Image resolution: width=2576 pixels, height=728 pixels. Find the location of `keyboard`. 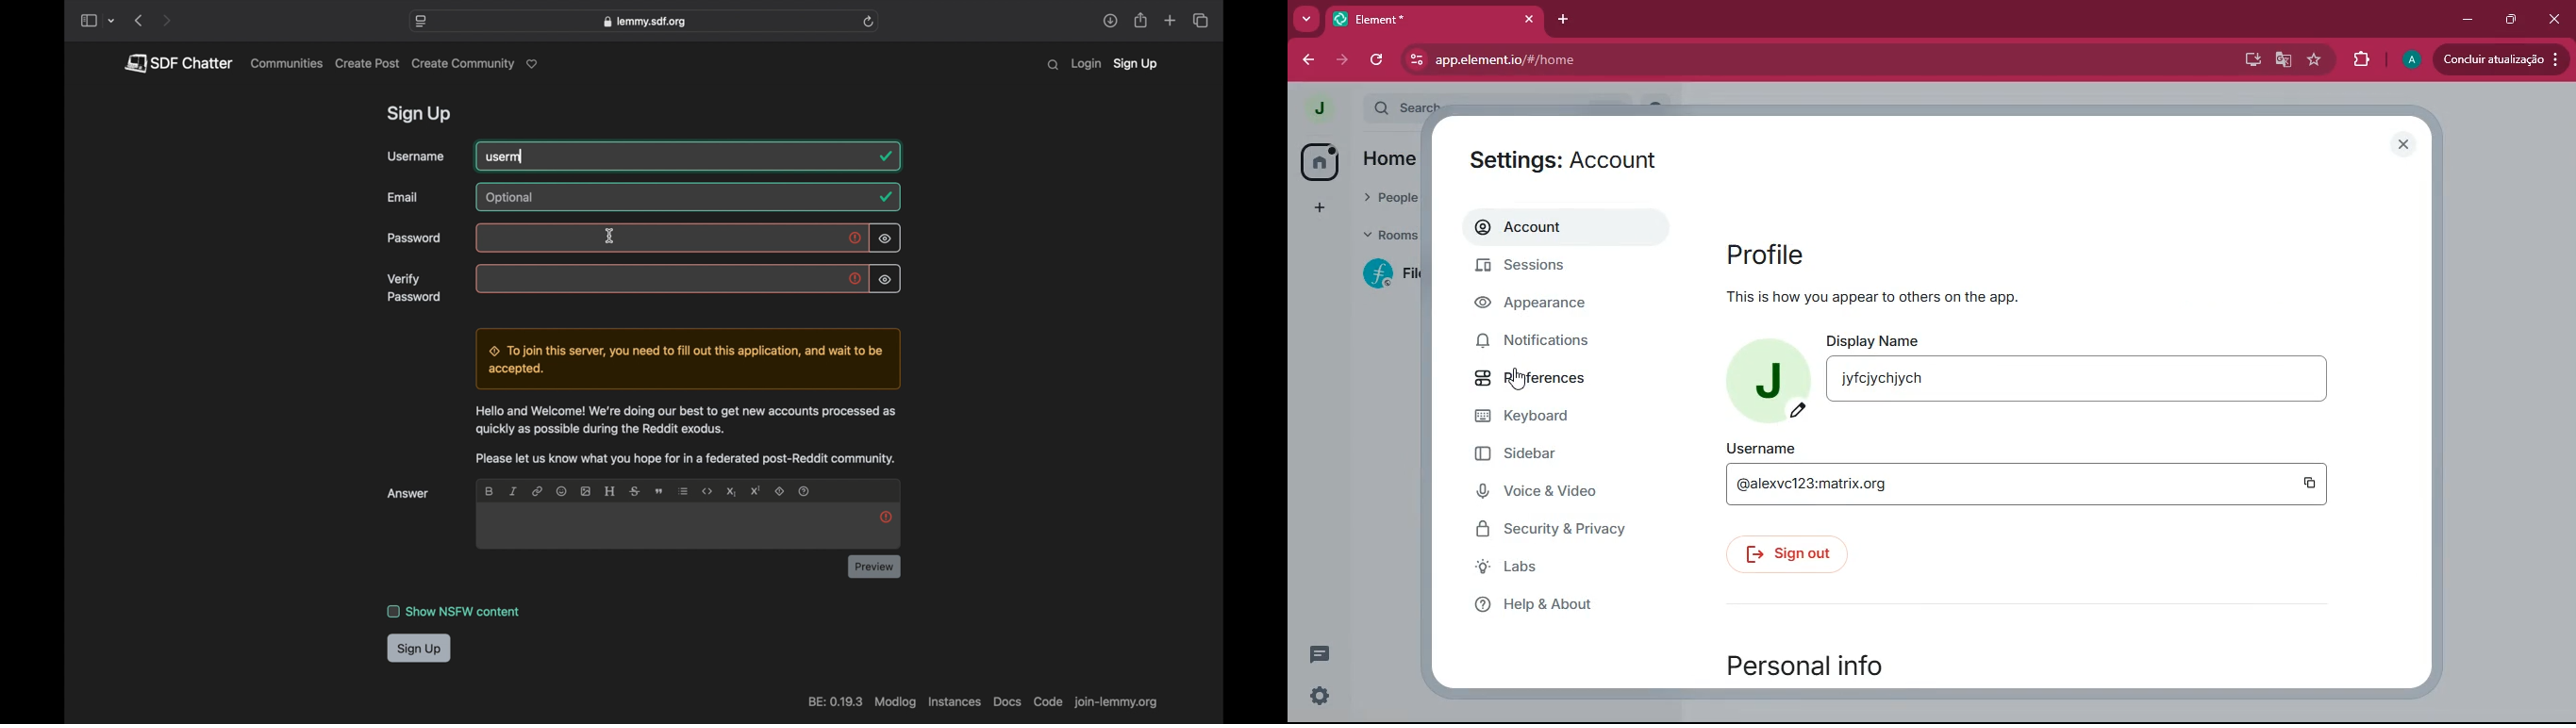

keyboard is located at coordinates (1554, 420).